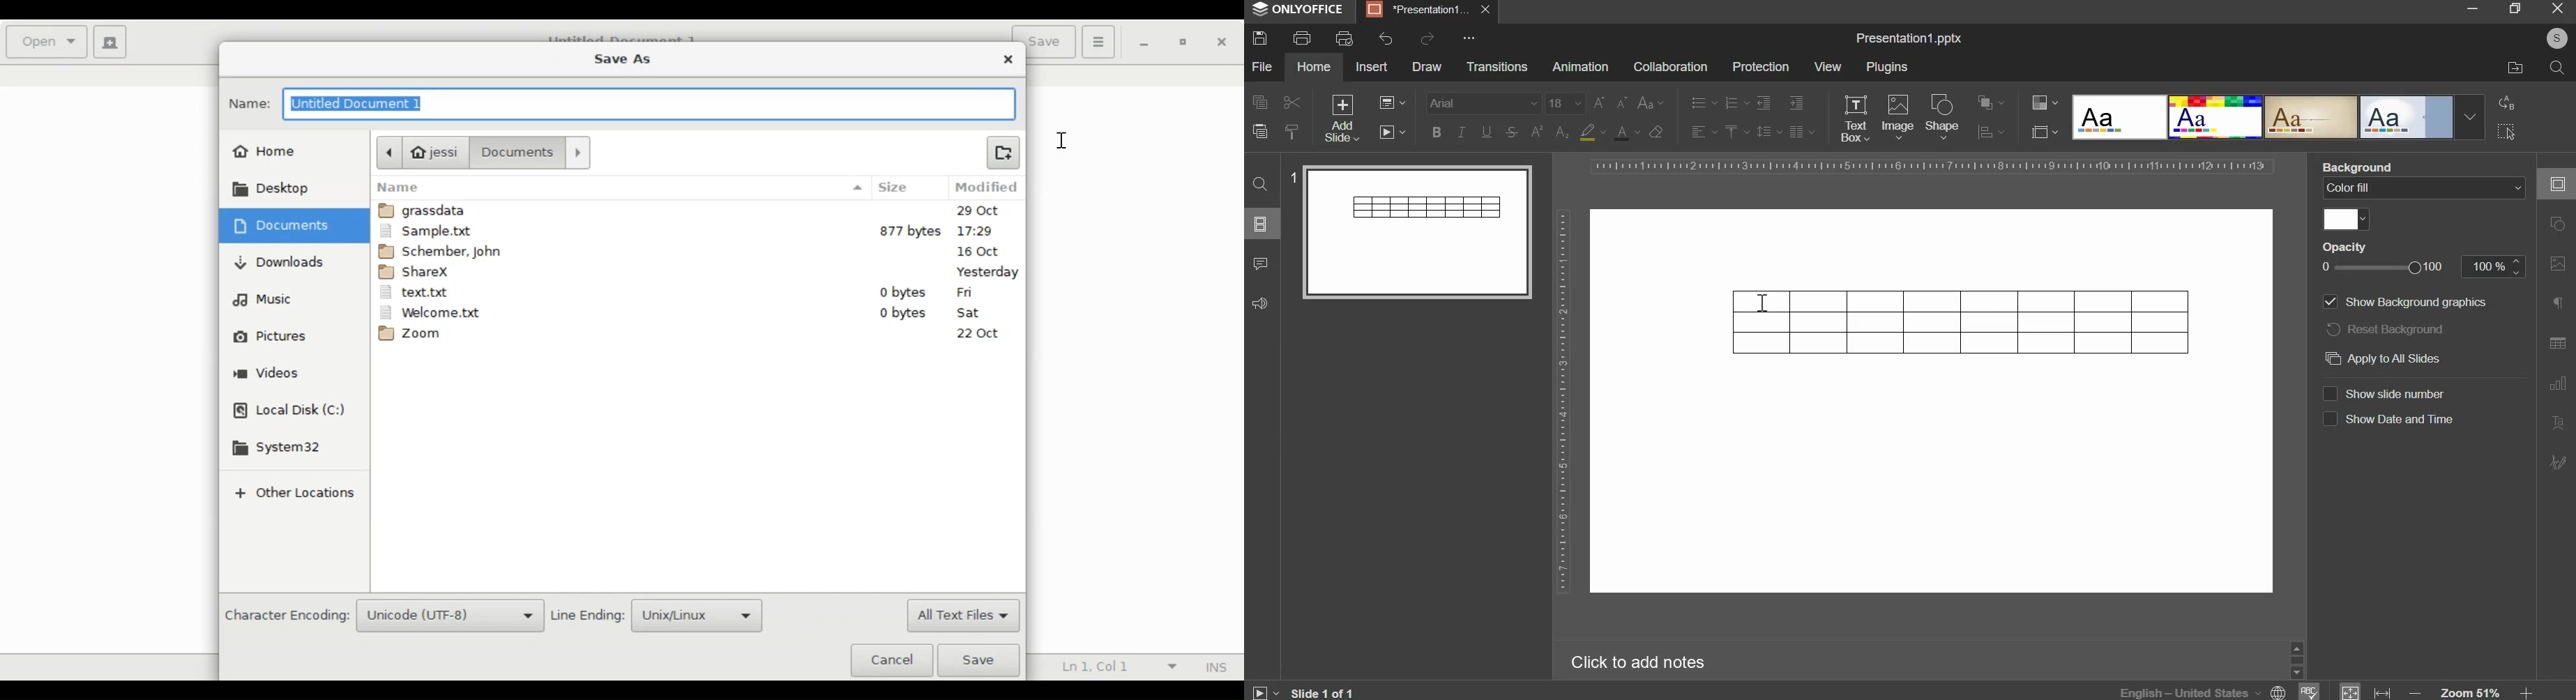 Image resolution: width=2576 pixels, height=700 pixels. What do you see at coordinates (1897, 116) in the screenshot?
I see `image` at bounding box center [1897, 116].